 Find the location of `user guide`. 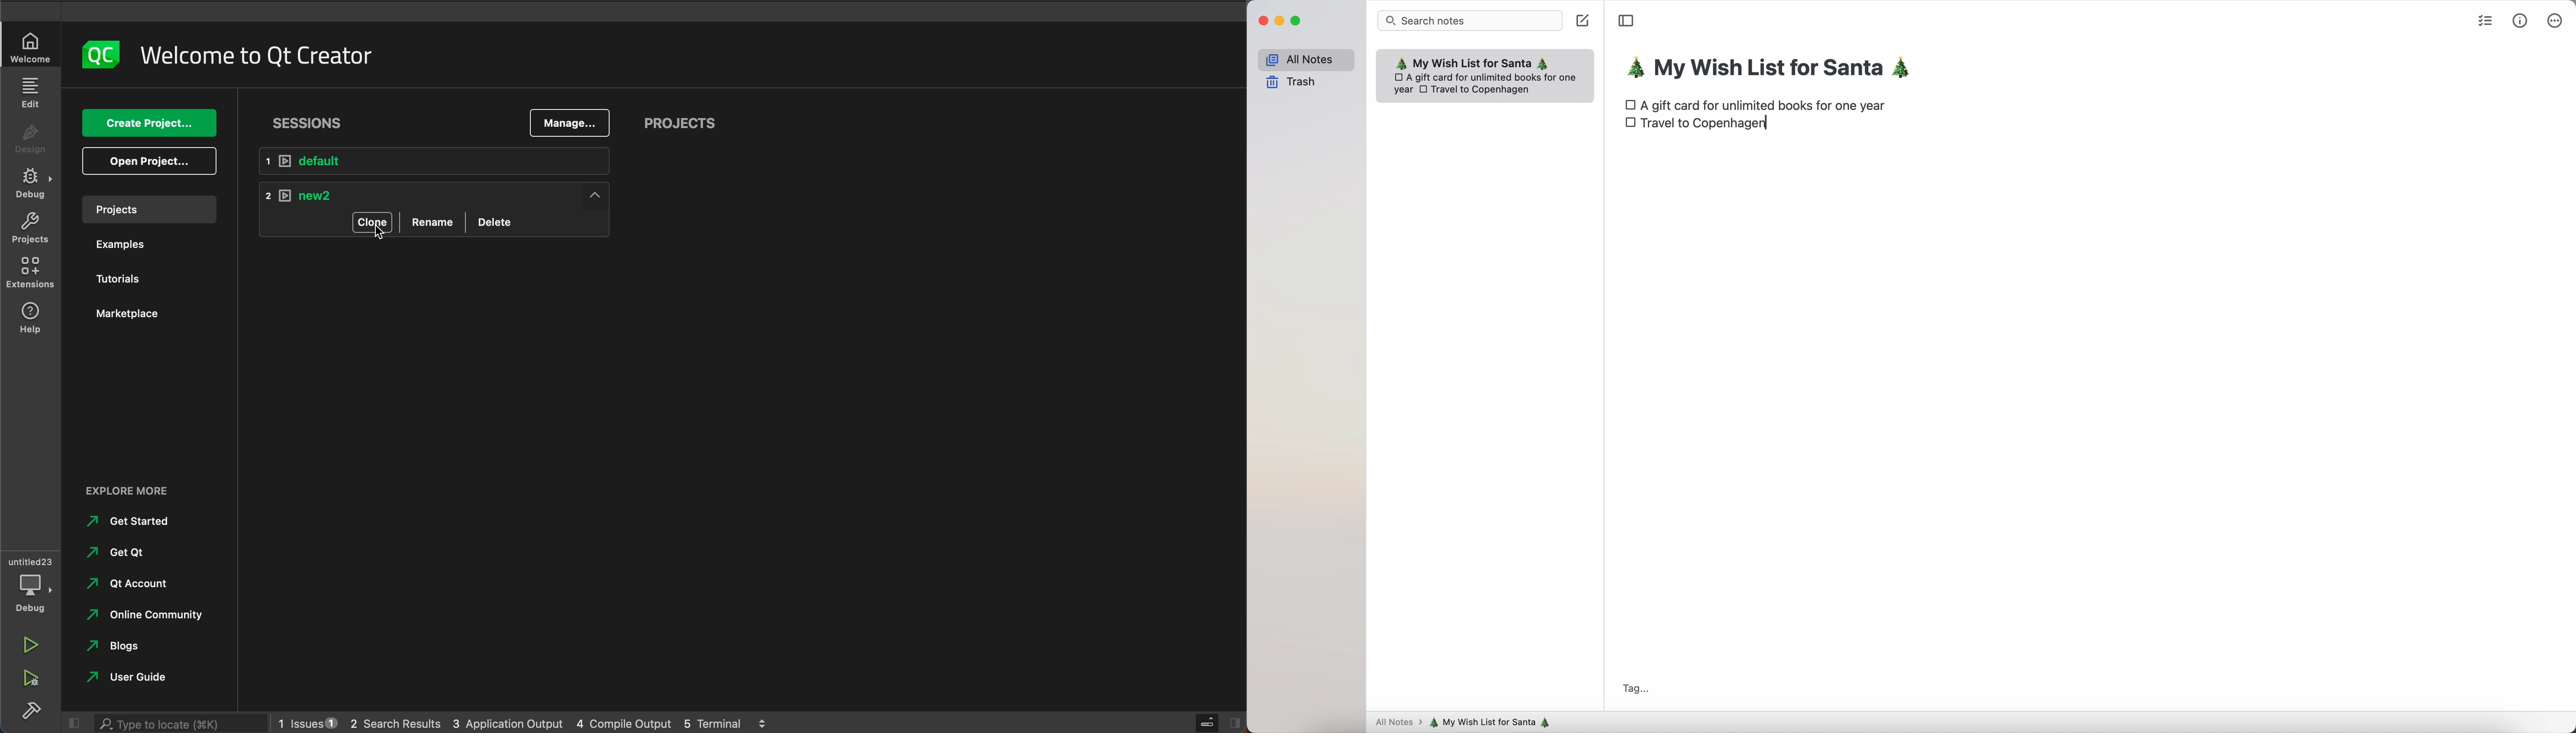

user guide is located at coordinates (141, 676).